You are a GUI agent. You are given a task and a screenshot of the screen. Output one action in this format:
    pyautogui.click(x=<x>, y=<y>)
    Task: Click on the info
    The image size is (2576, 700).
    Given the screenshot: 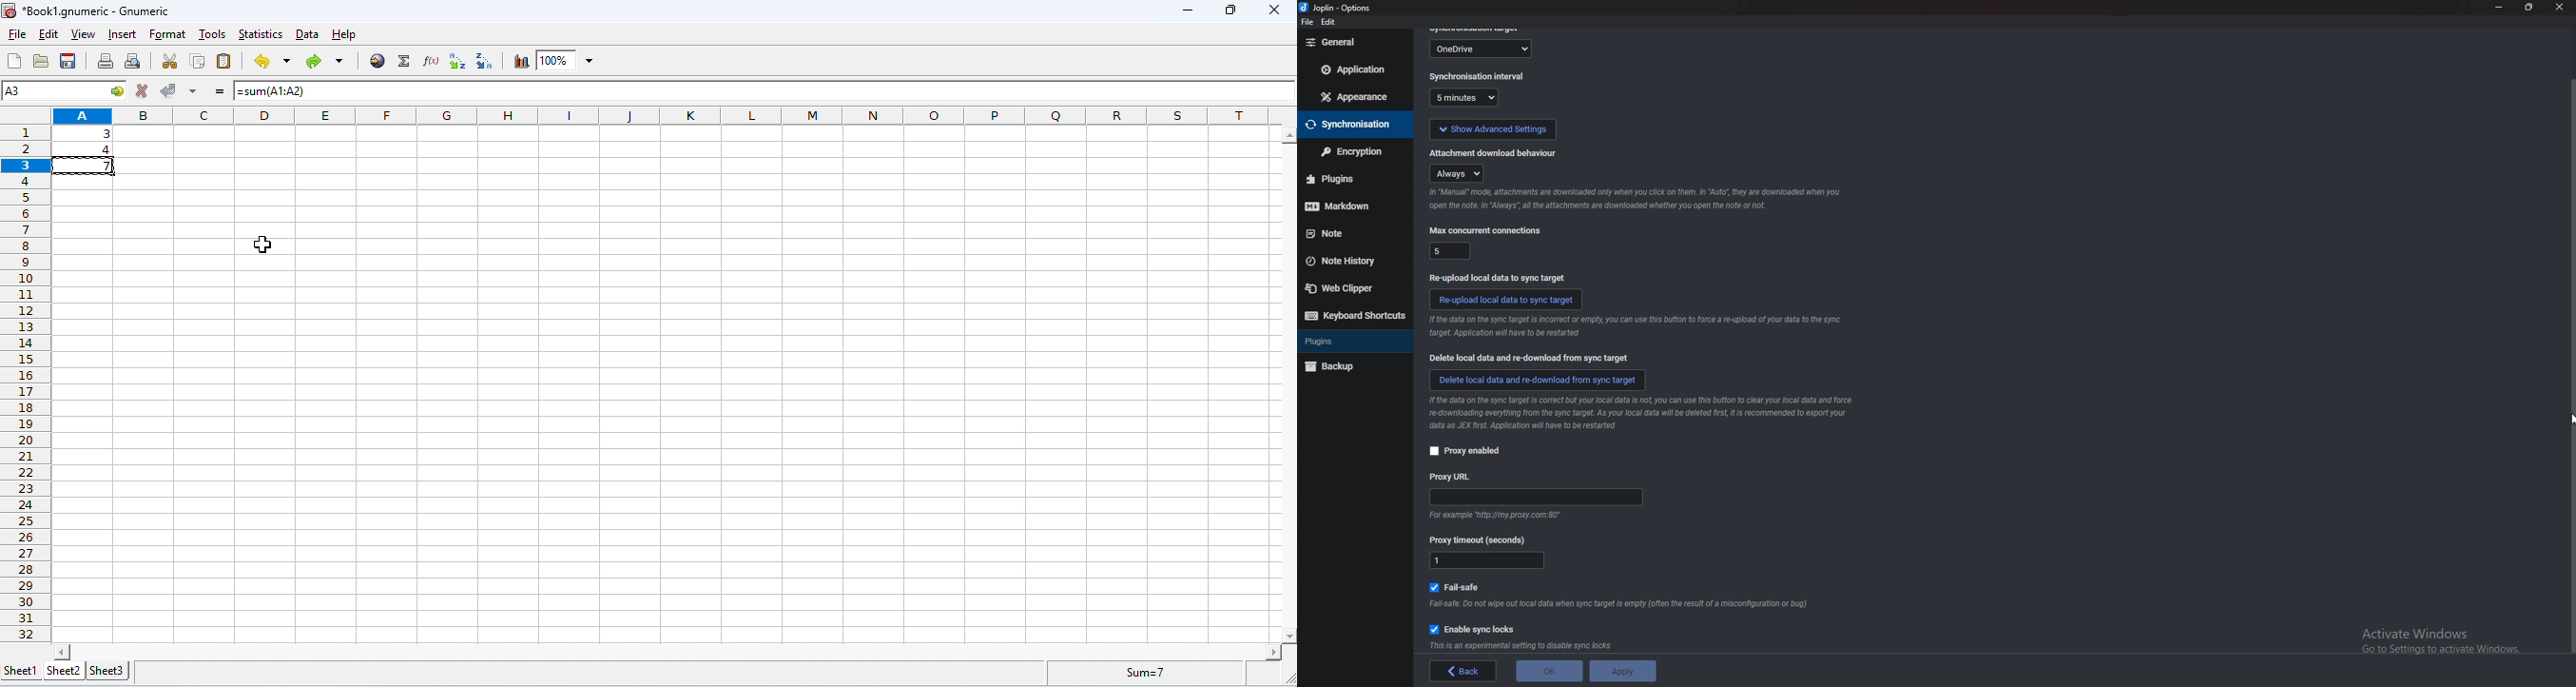 What is the action you would take?
    pyautogui.click(x=1492, y=516)
    